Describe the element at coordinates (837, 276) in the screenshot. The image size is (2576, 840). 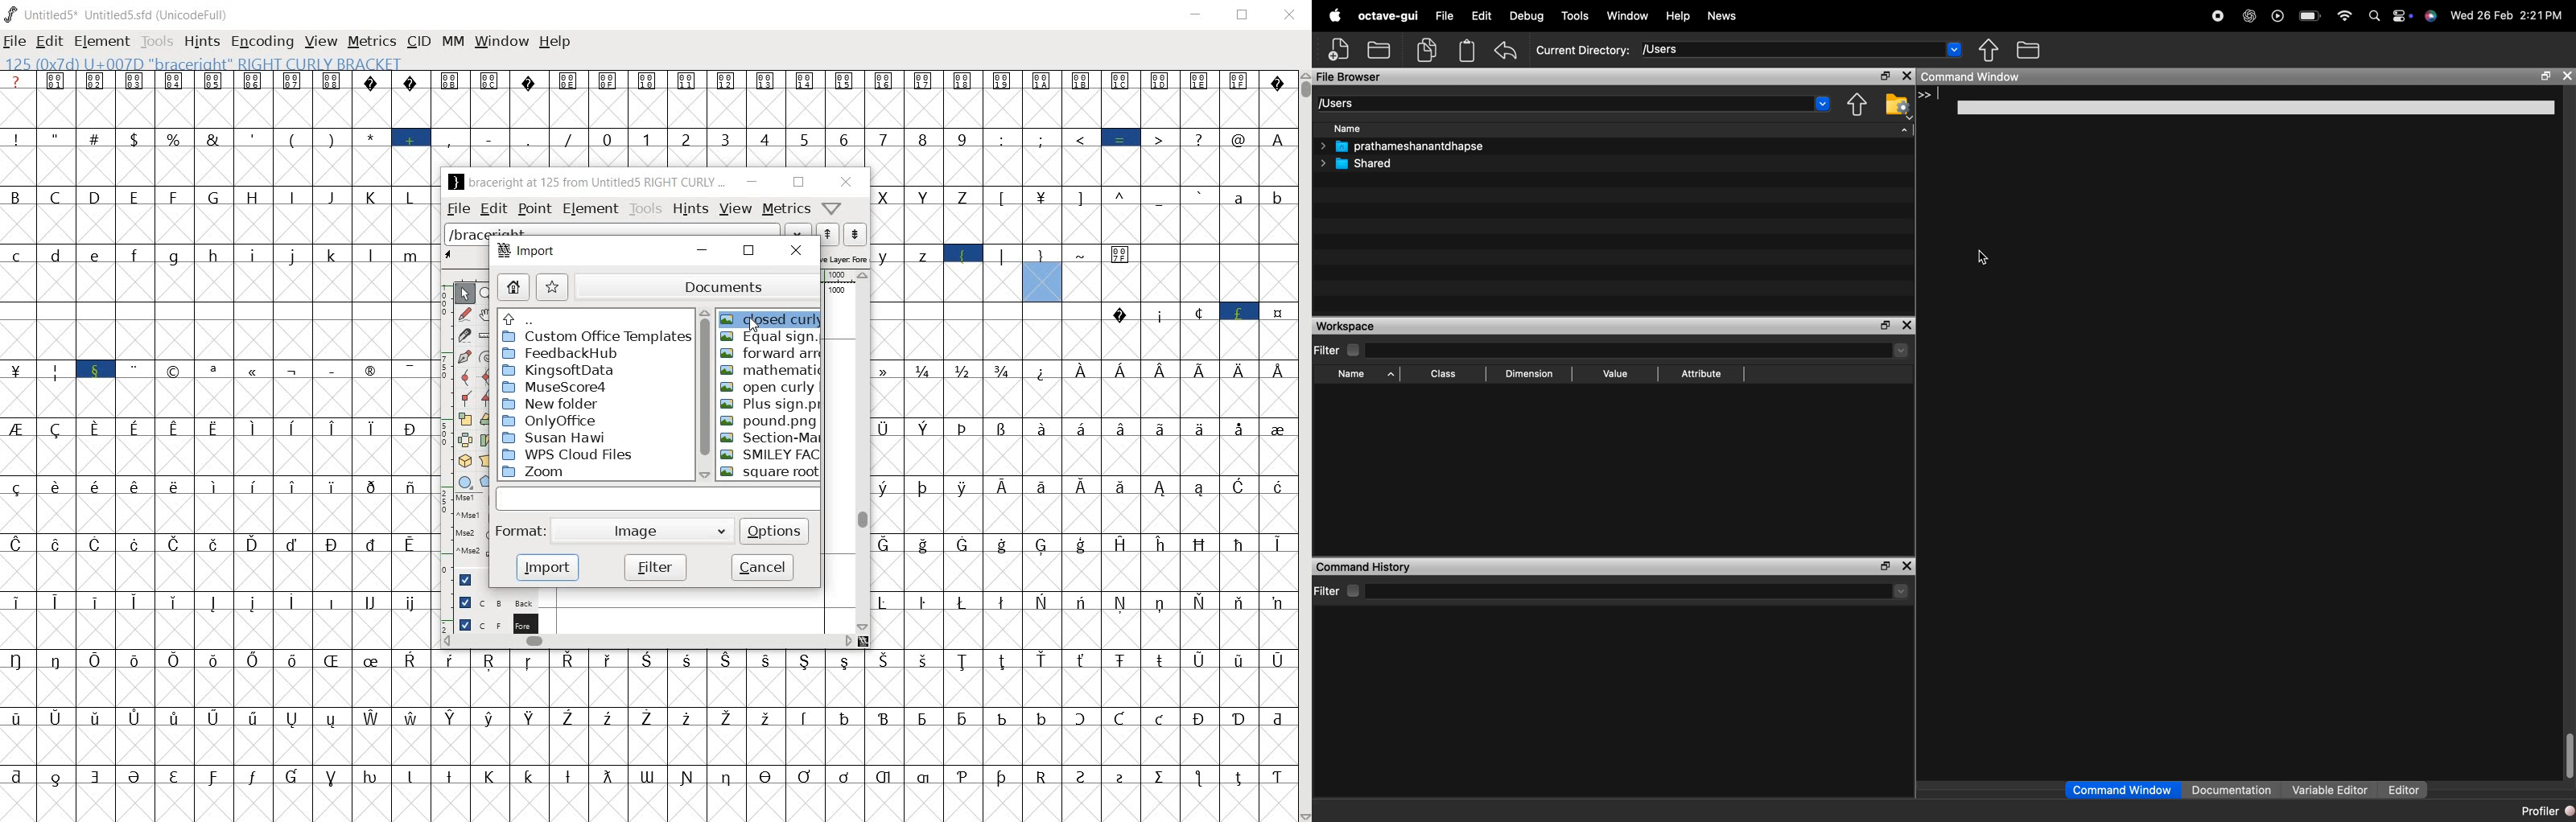
I see `ruler` at that location.